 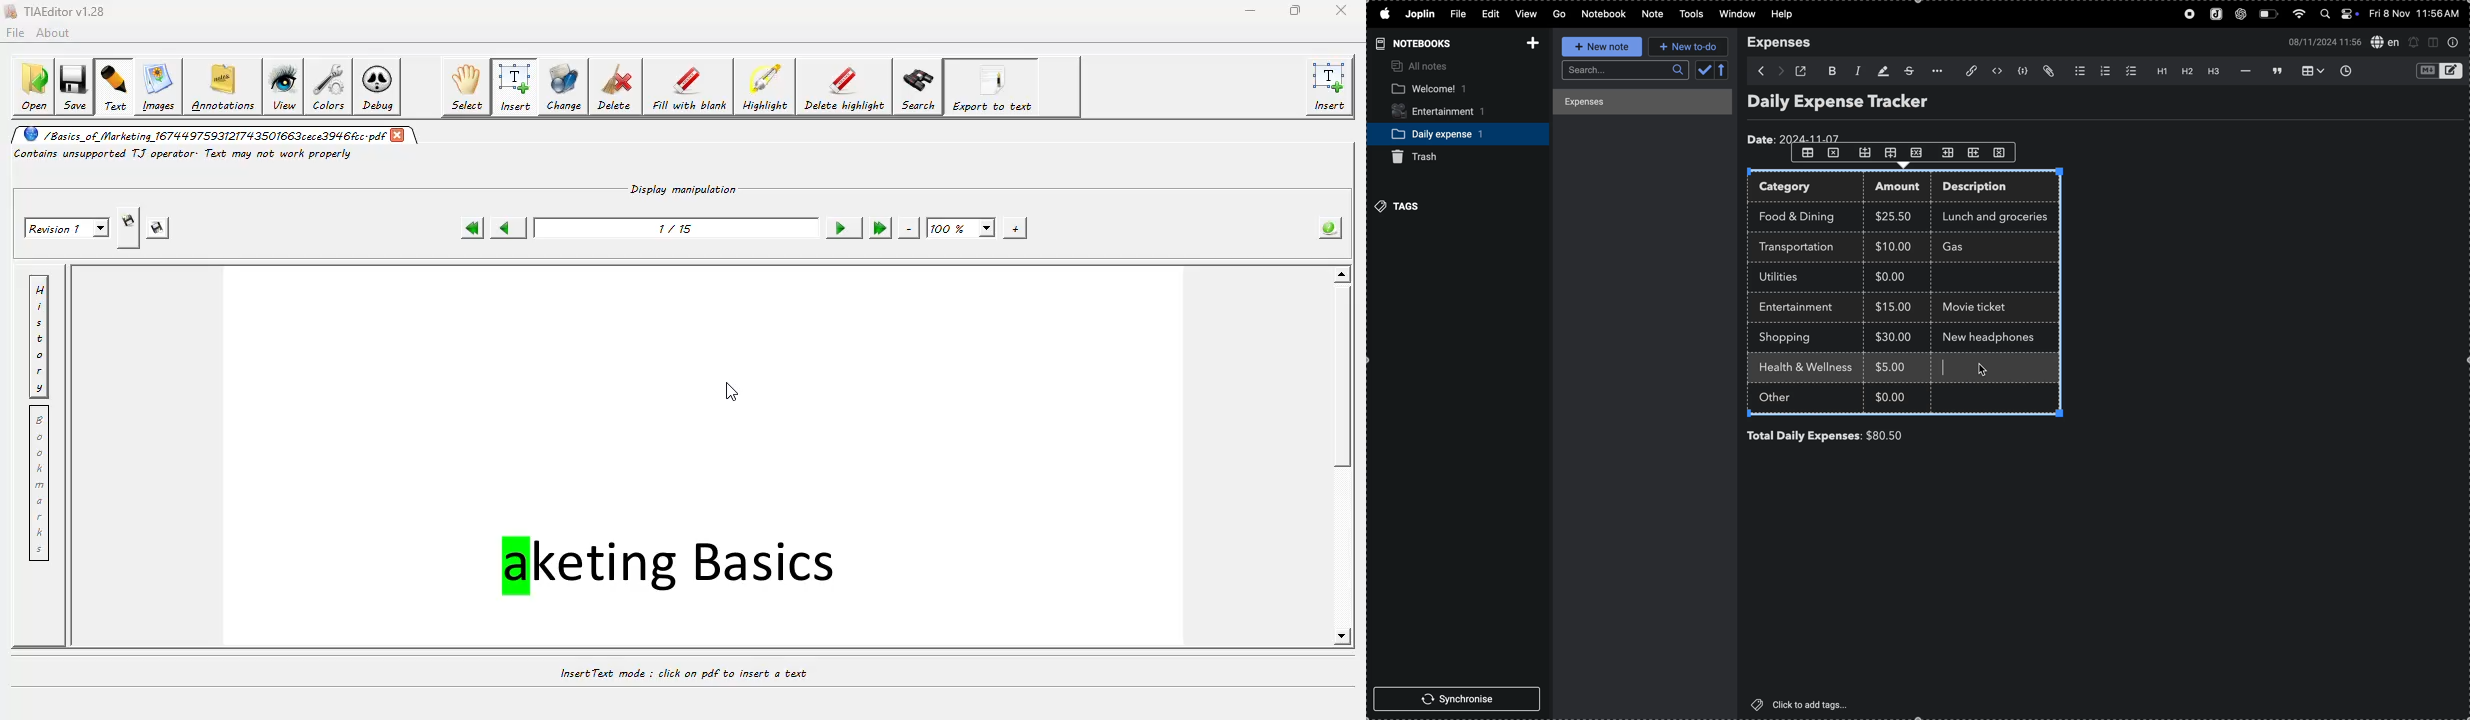 What do you see at coordinates (1688, 14) in the screenshot?
I see `tools` at bounding box center [1688, 14].